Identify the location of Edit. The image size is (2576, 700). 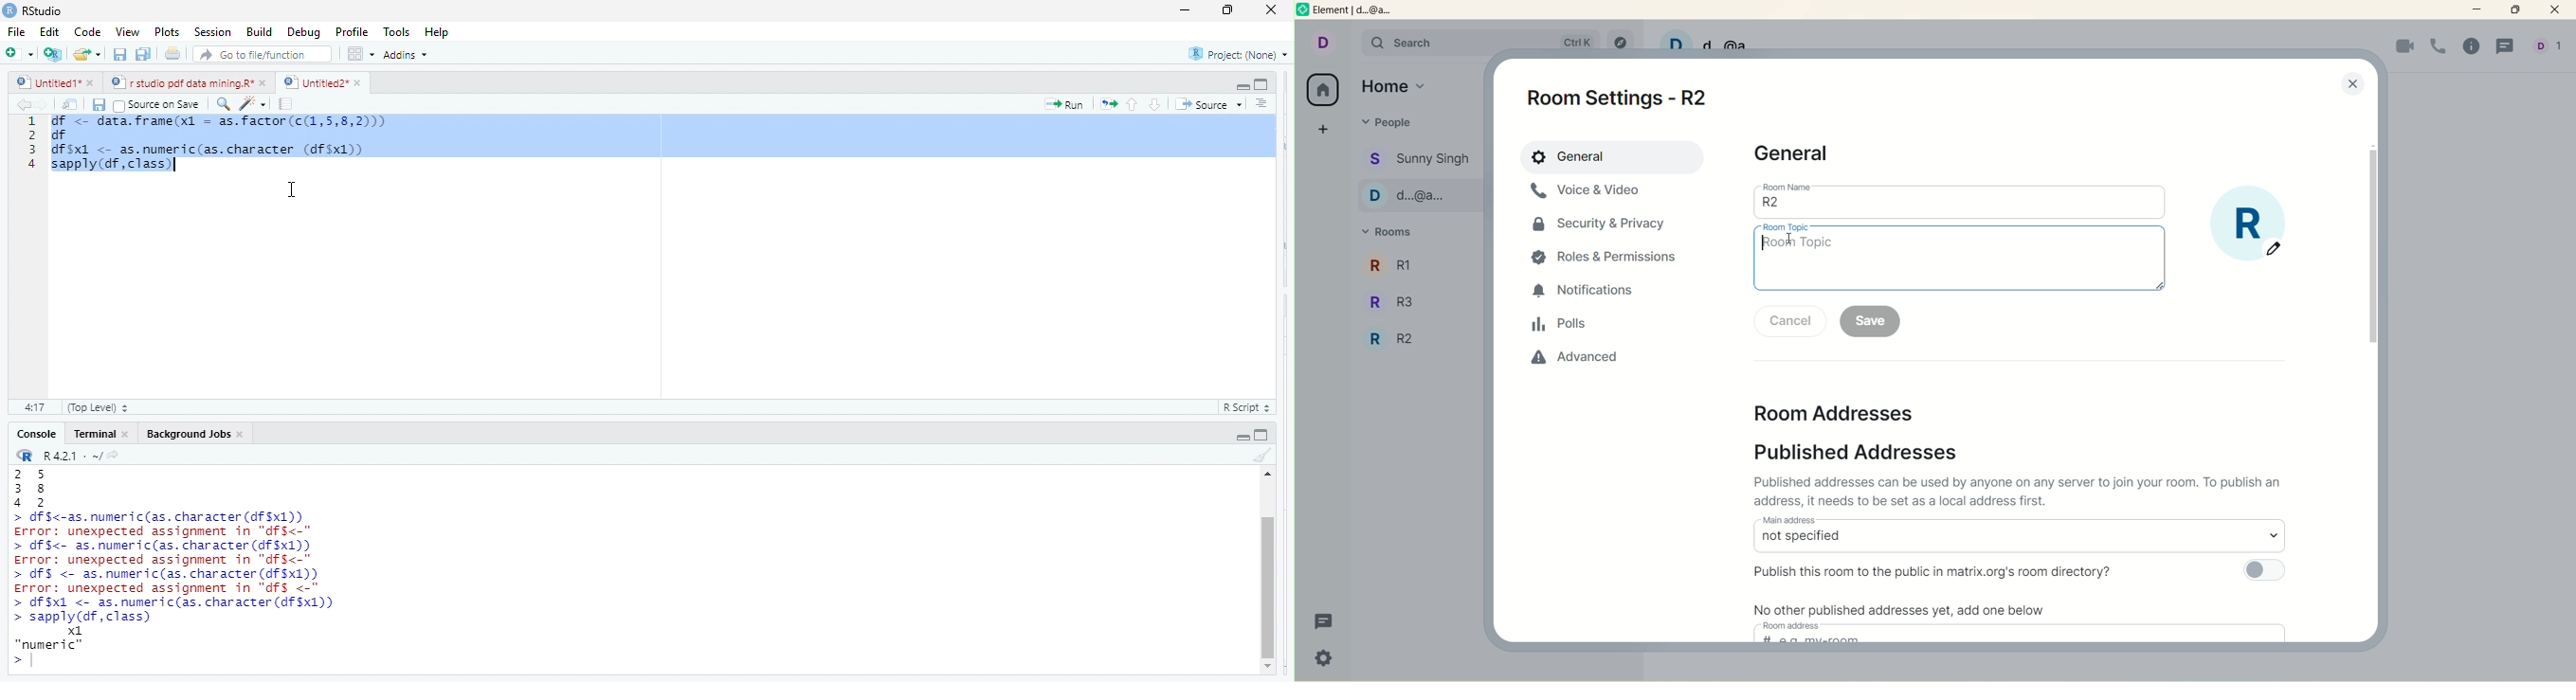
(52, 32).